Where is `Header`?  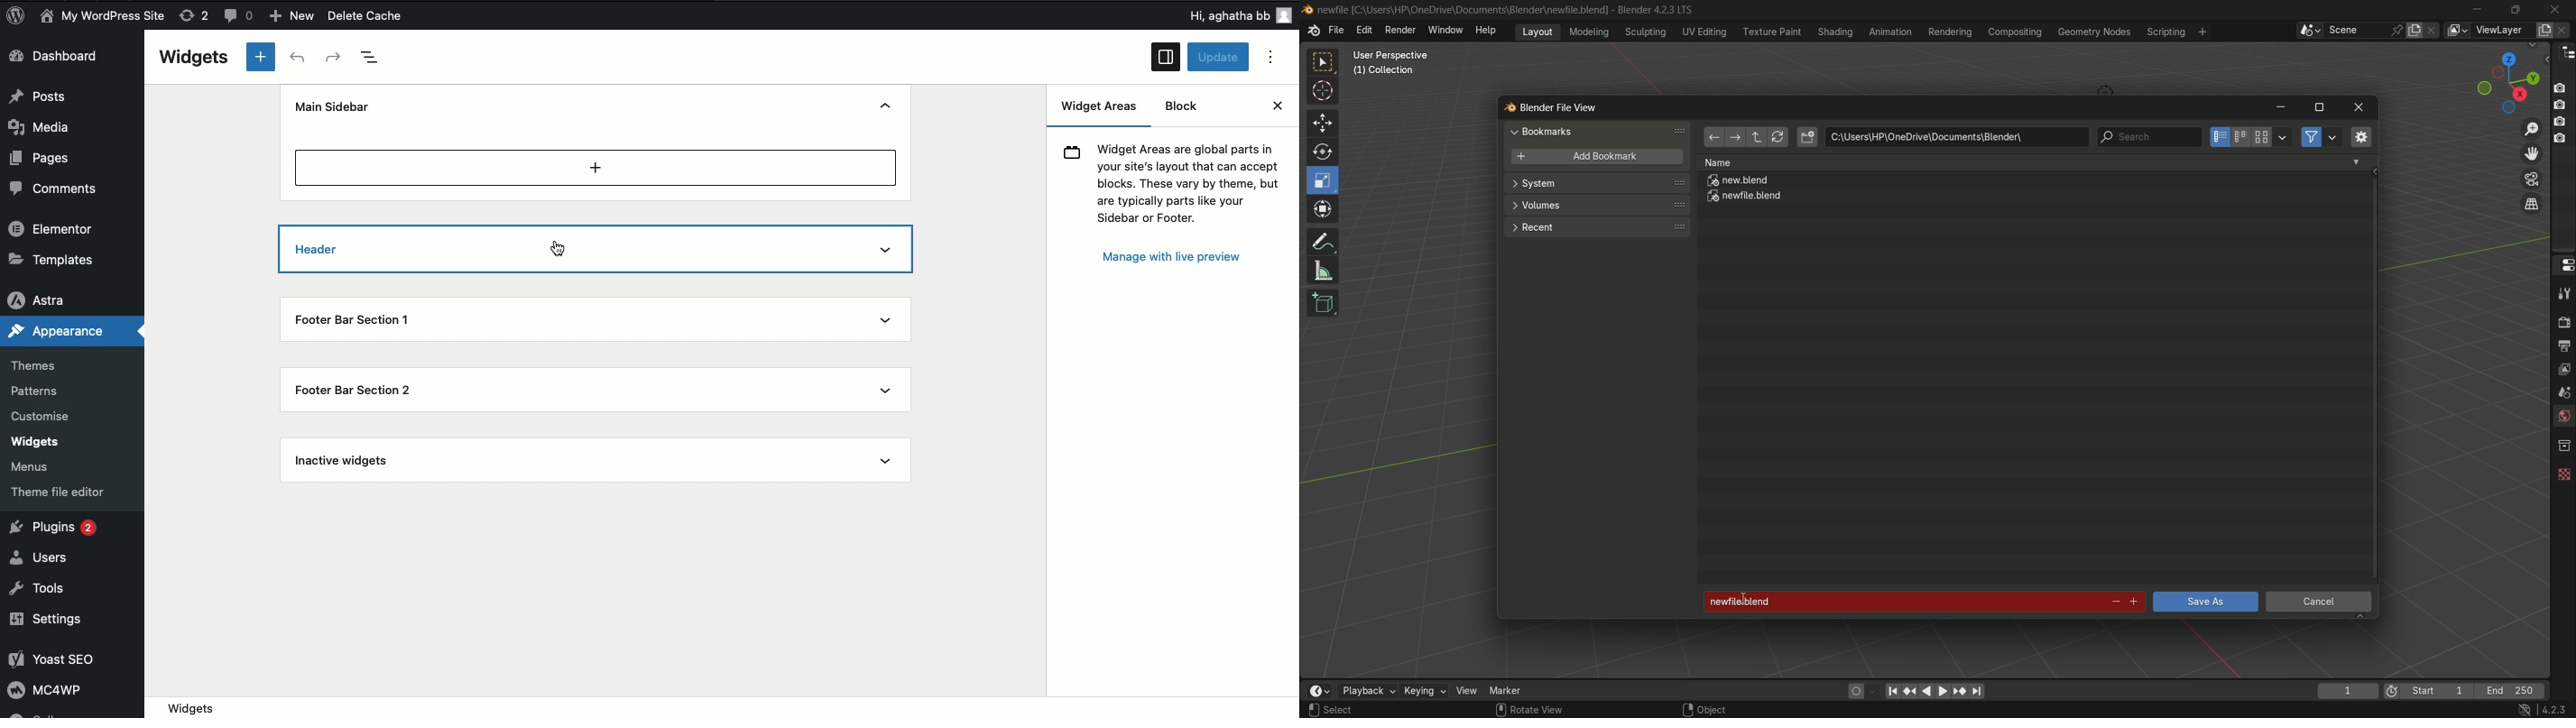 Header is located at coordinates (318, 250).